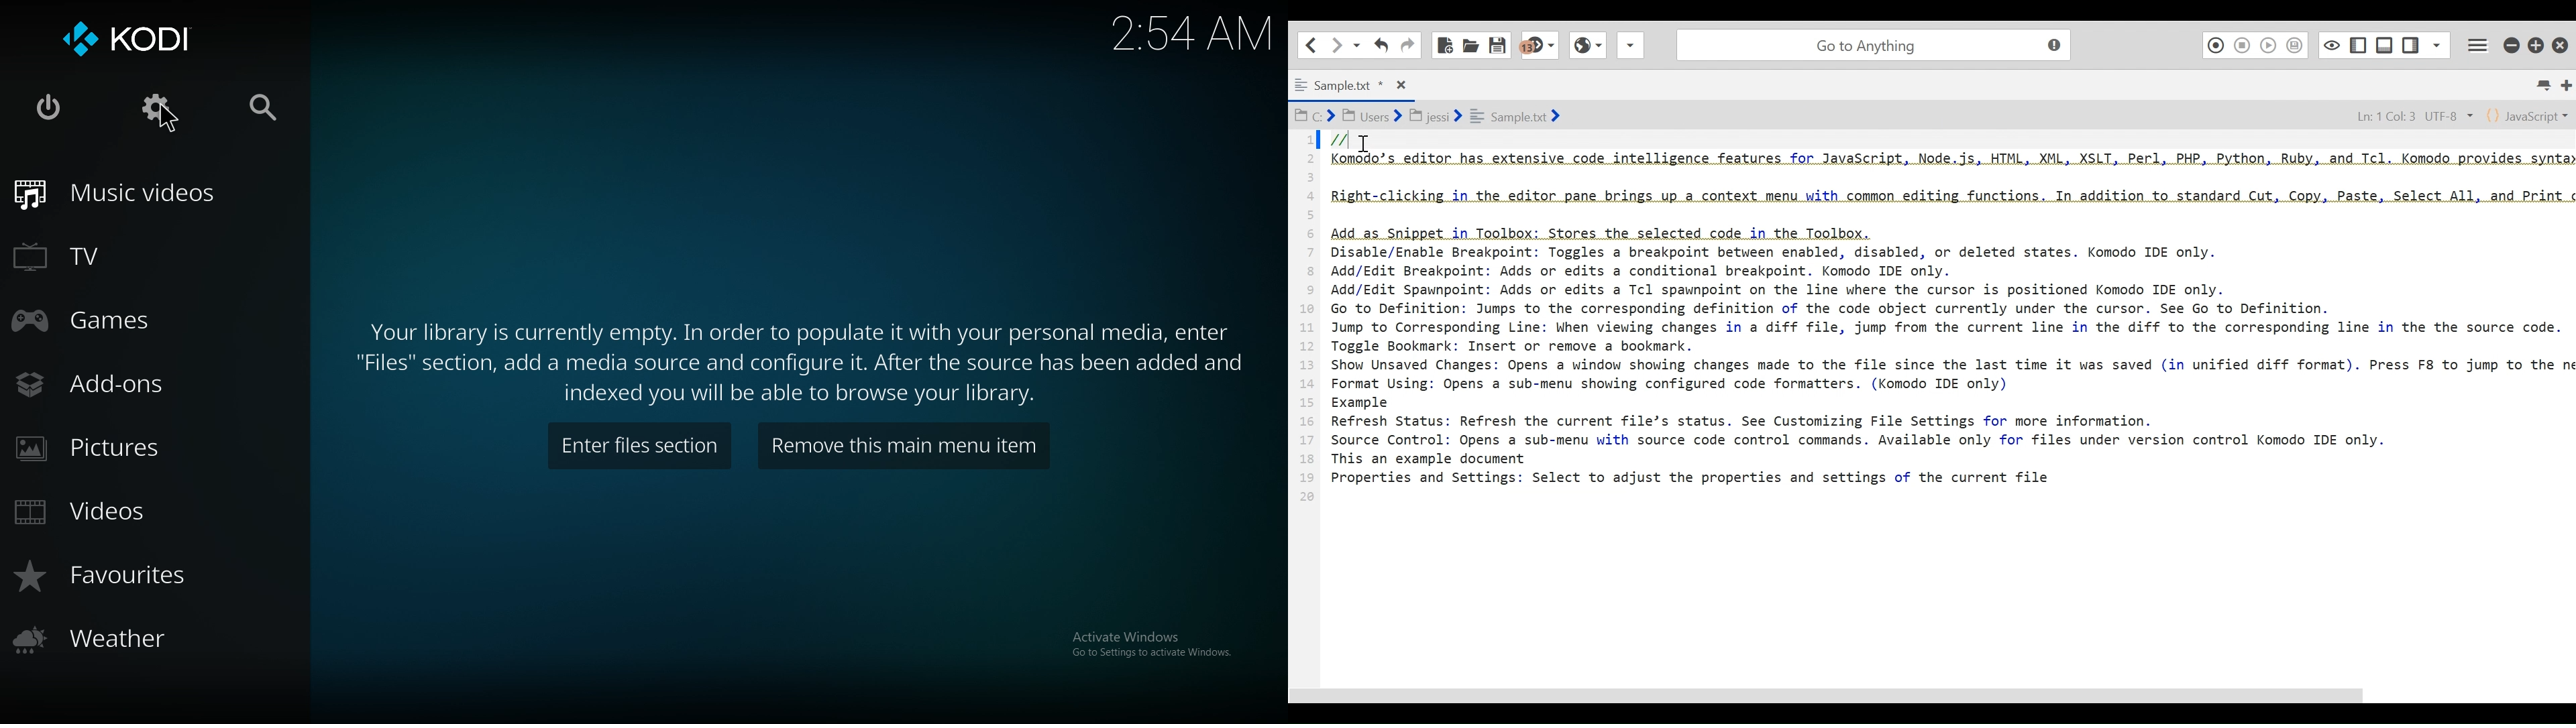  Describe the element at coordinates (168, 115) in the screenshot. I see `pointer cursor` at that location.